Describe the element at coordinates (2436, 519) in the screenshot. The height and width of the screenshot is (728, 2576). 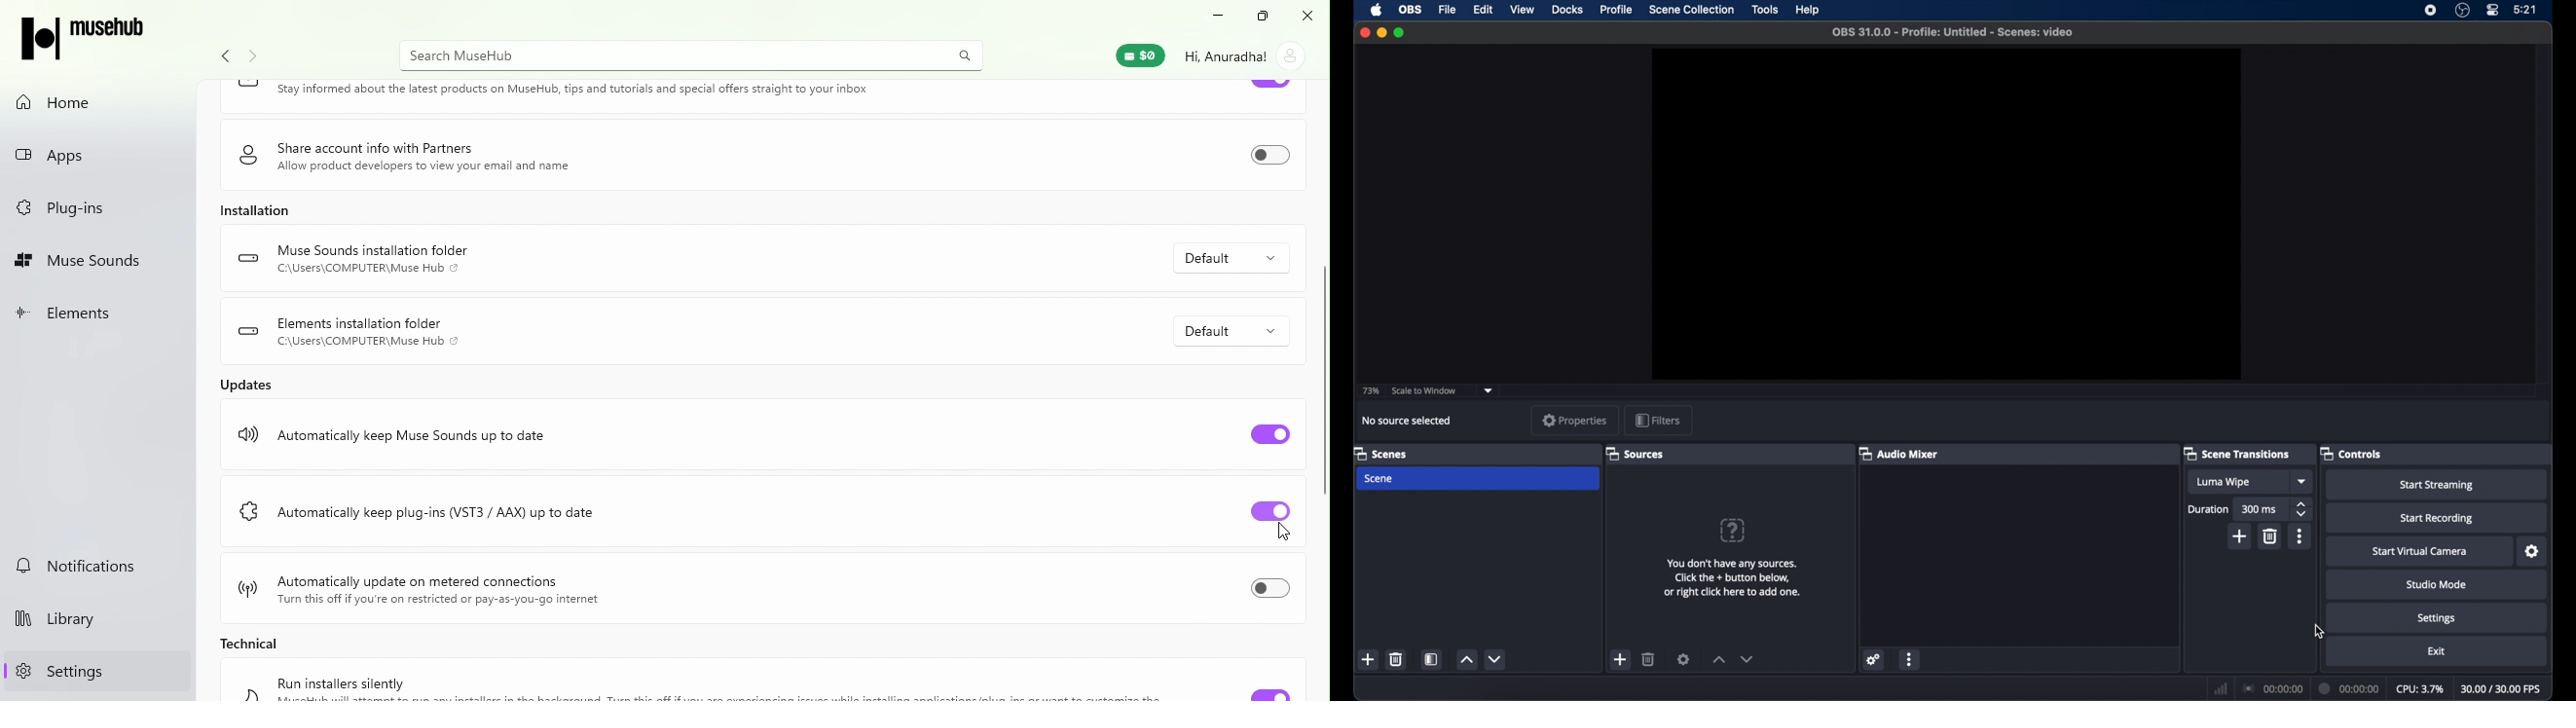
I see `start recording` at that location.